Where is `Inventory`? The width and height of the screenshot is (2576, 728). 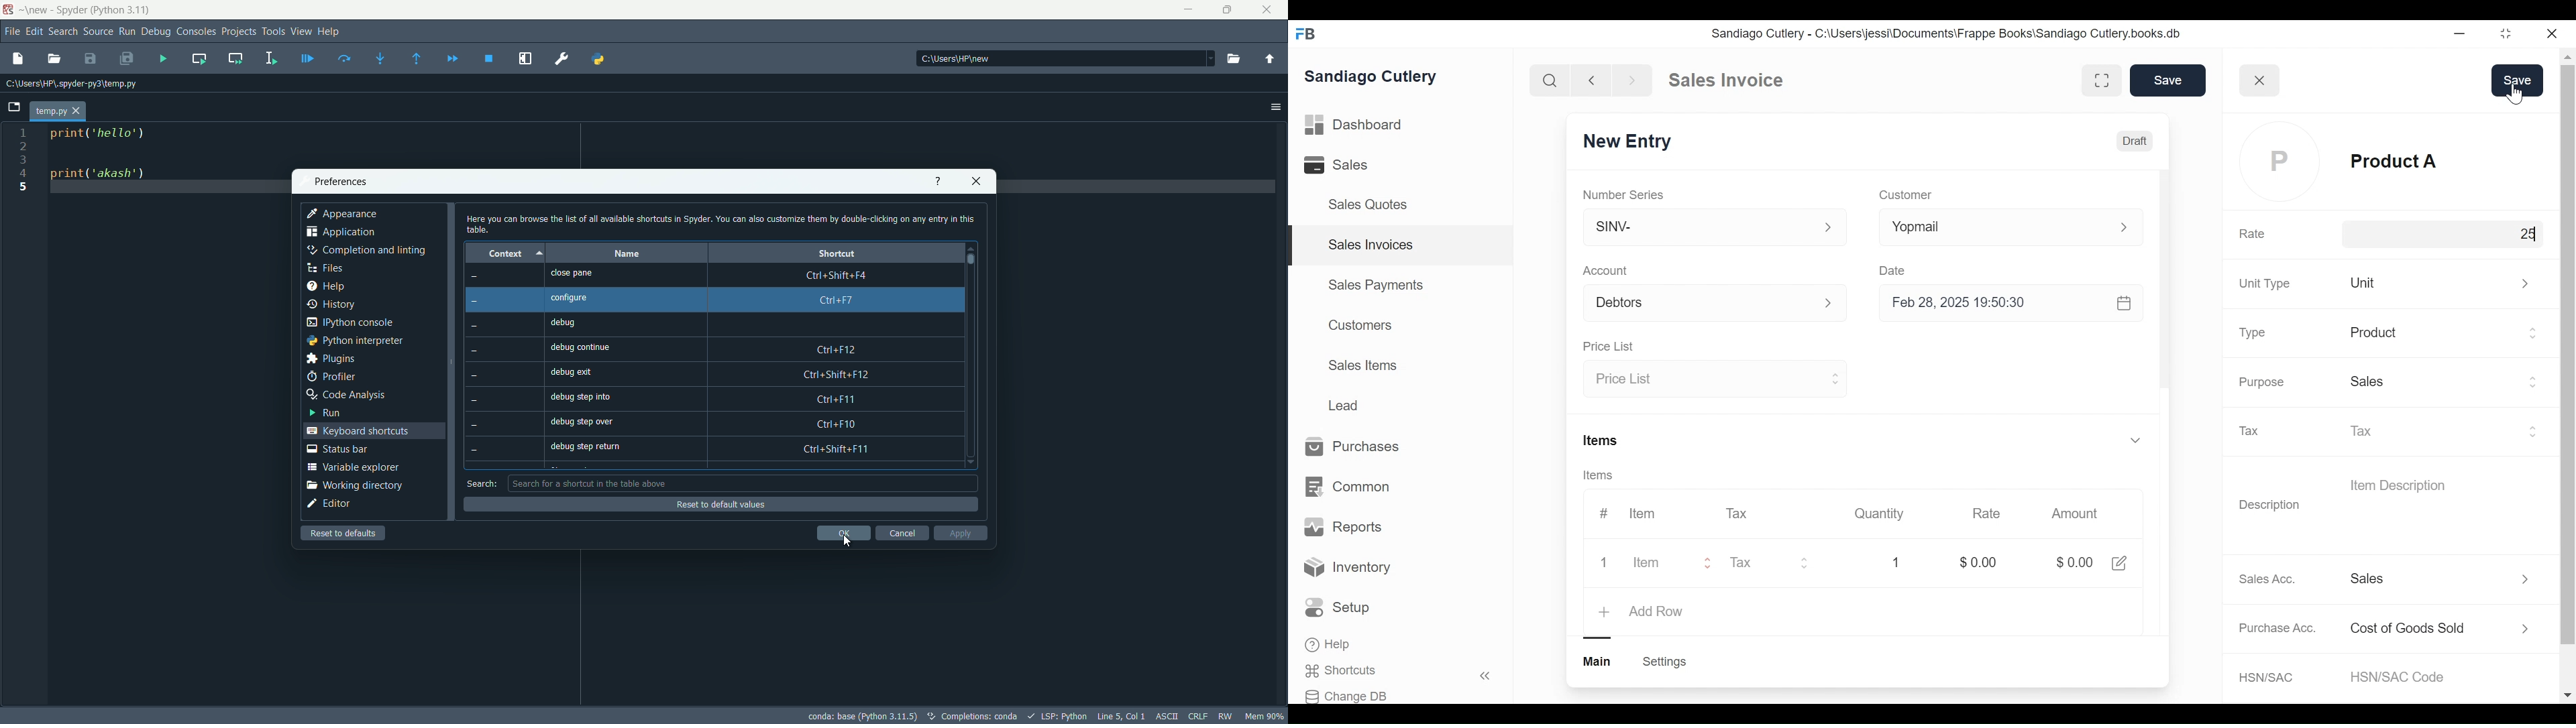
Inventory is located at coordinates (1347, 569).